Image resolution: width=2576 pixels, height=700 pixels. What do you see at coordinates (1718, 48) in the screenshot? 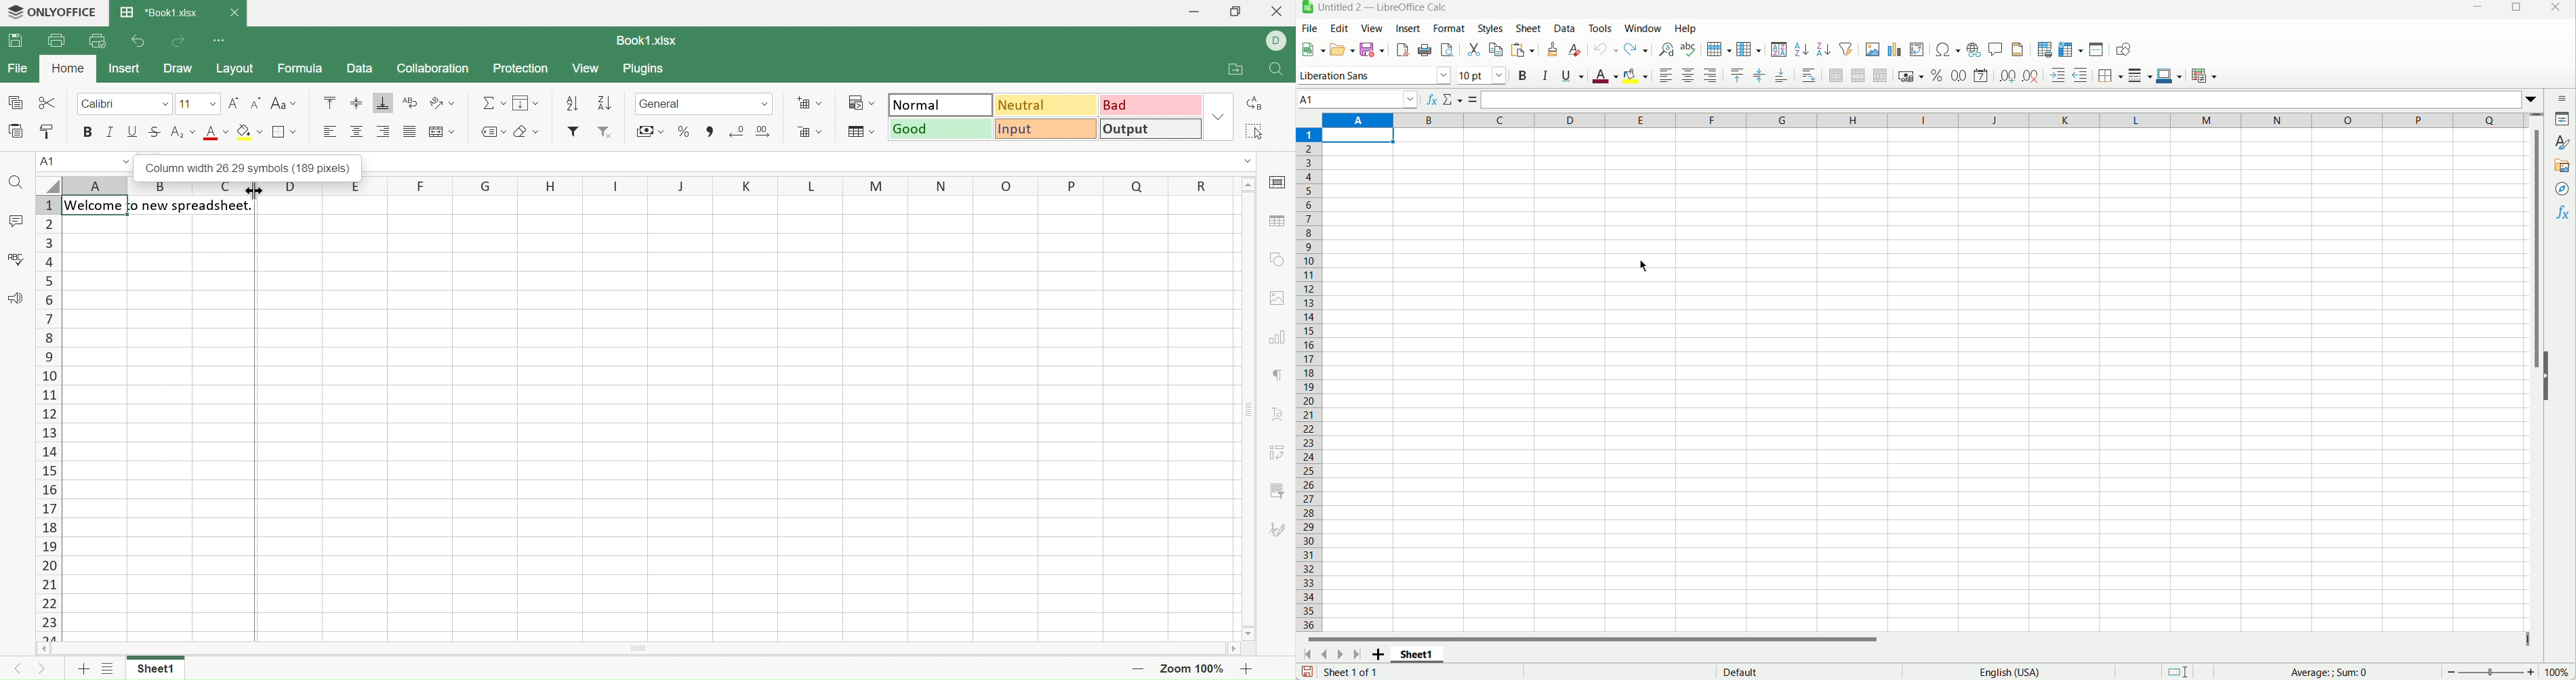
I see `Row` at bounding box center [1718, 48].